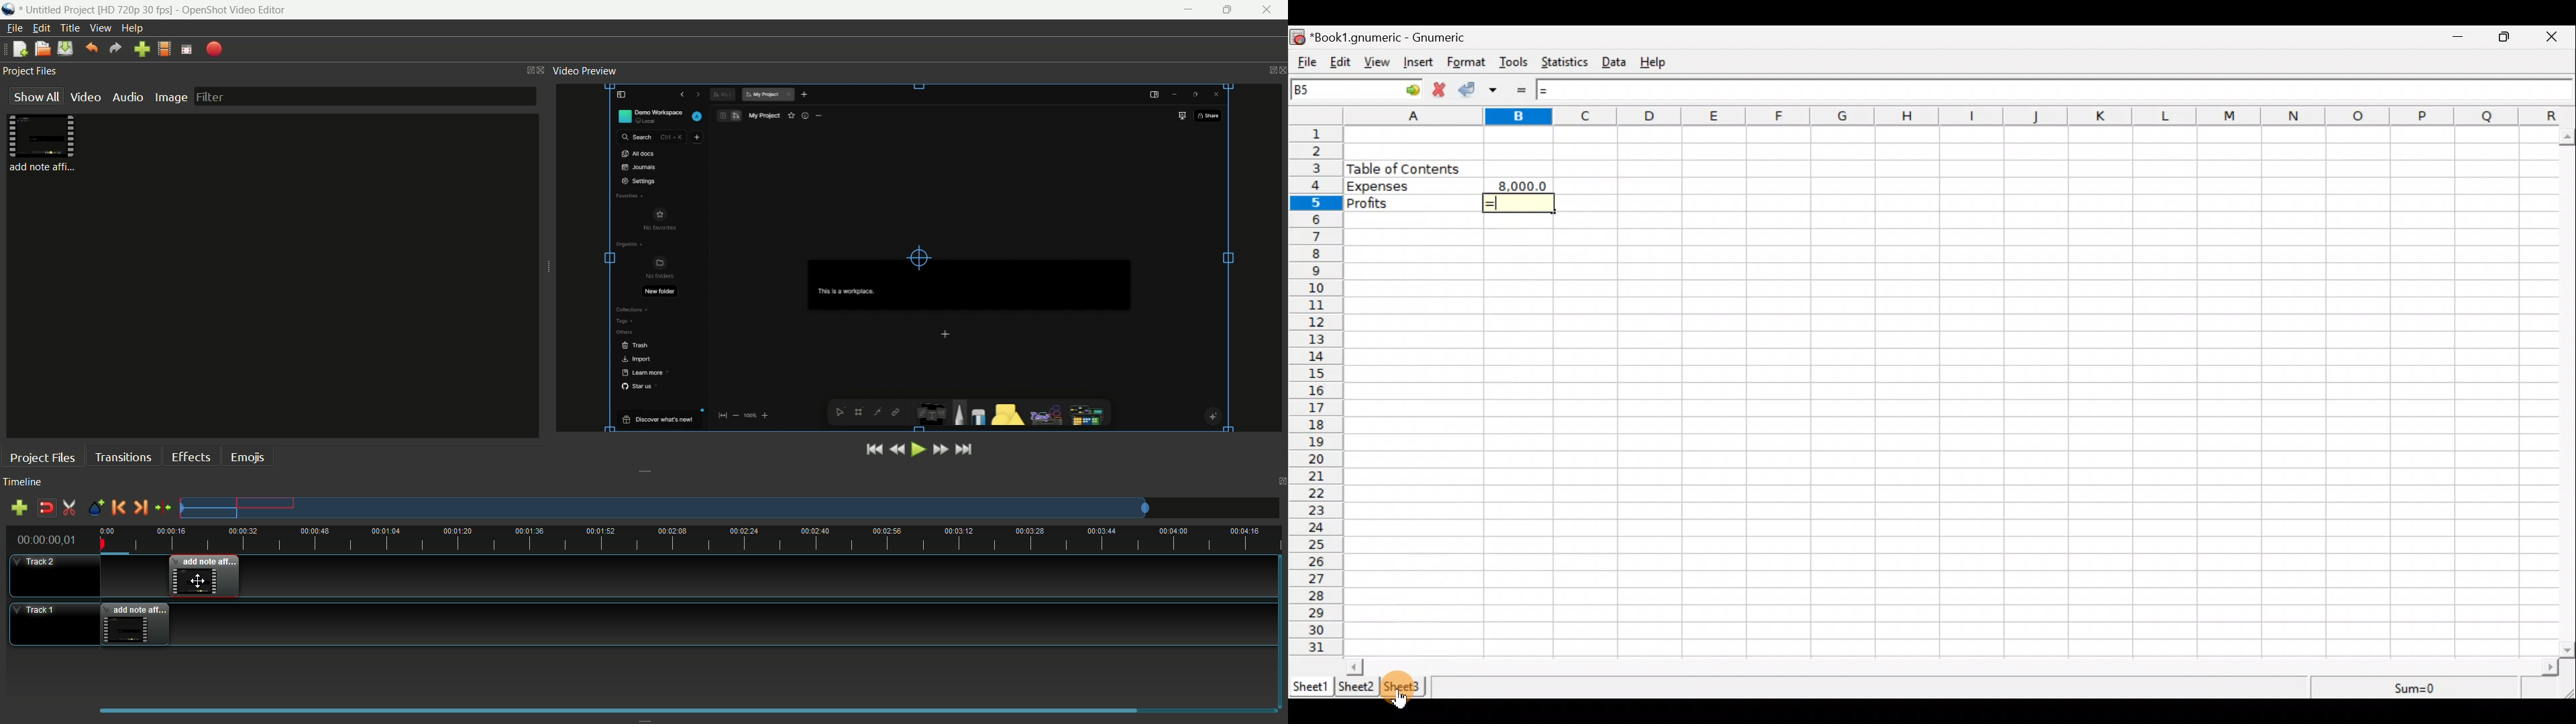  I want to click on close app, so click(1269, 10).